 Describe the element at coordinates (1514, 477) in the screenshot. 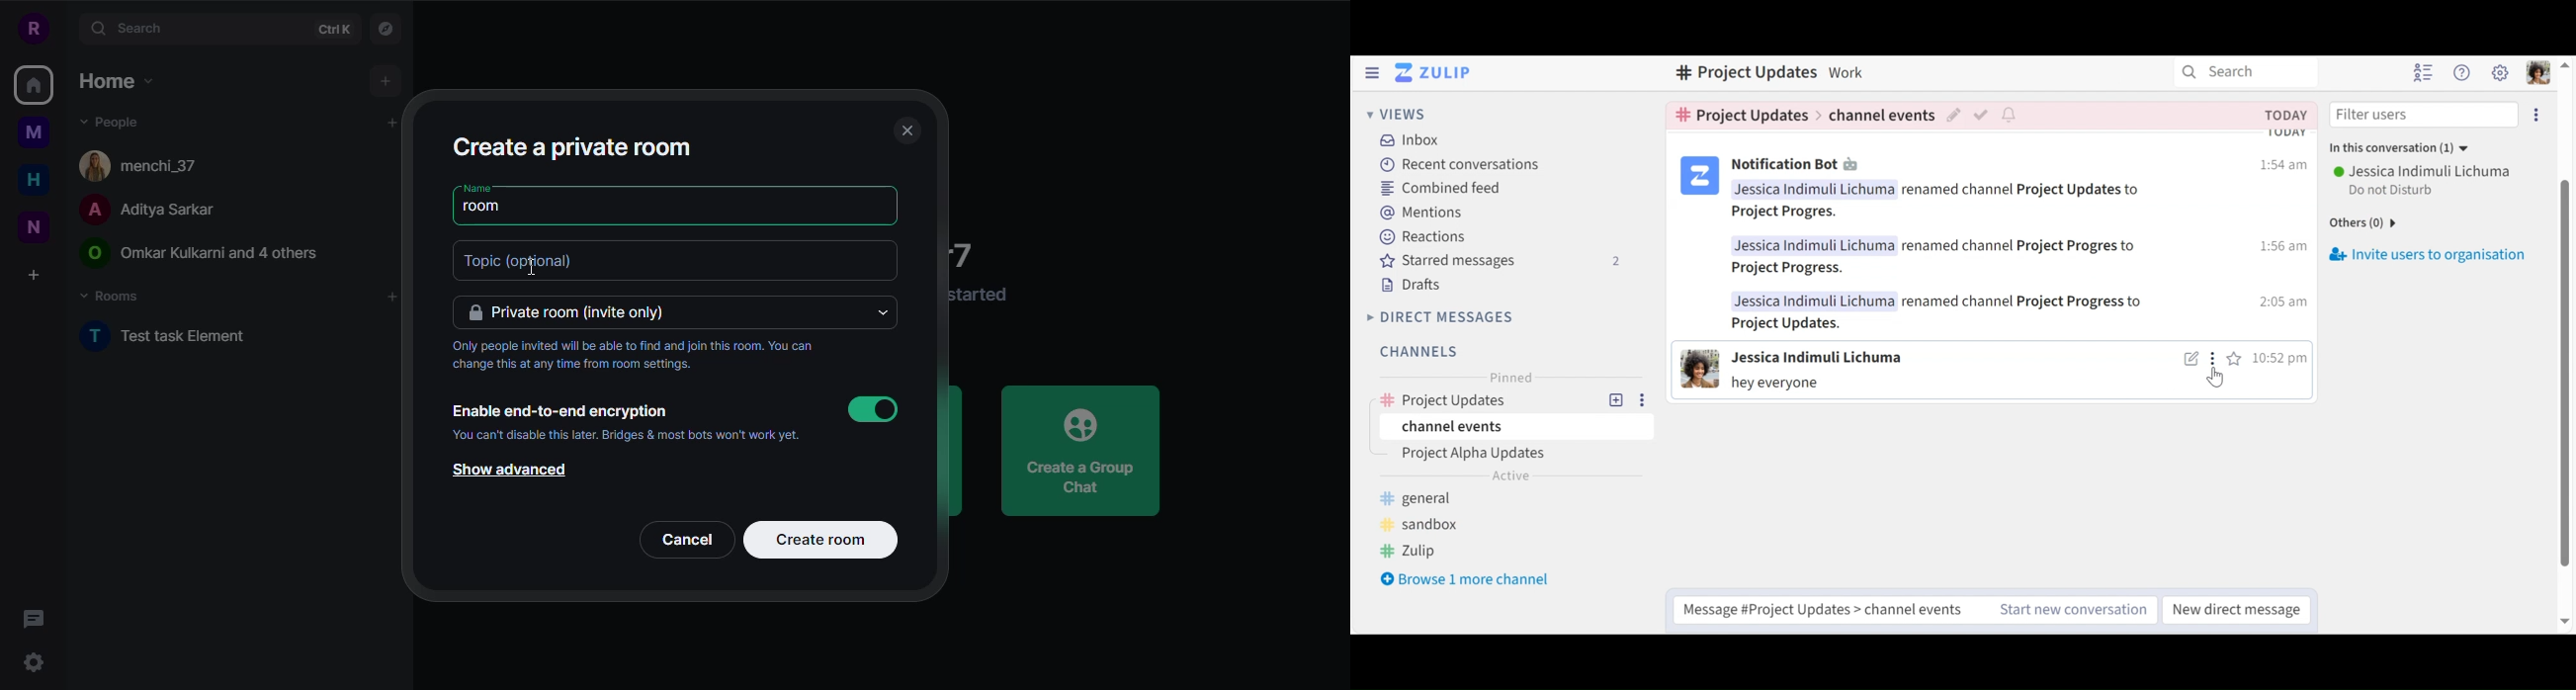

I see `active` at that location.